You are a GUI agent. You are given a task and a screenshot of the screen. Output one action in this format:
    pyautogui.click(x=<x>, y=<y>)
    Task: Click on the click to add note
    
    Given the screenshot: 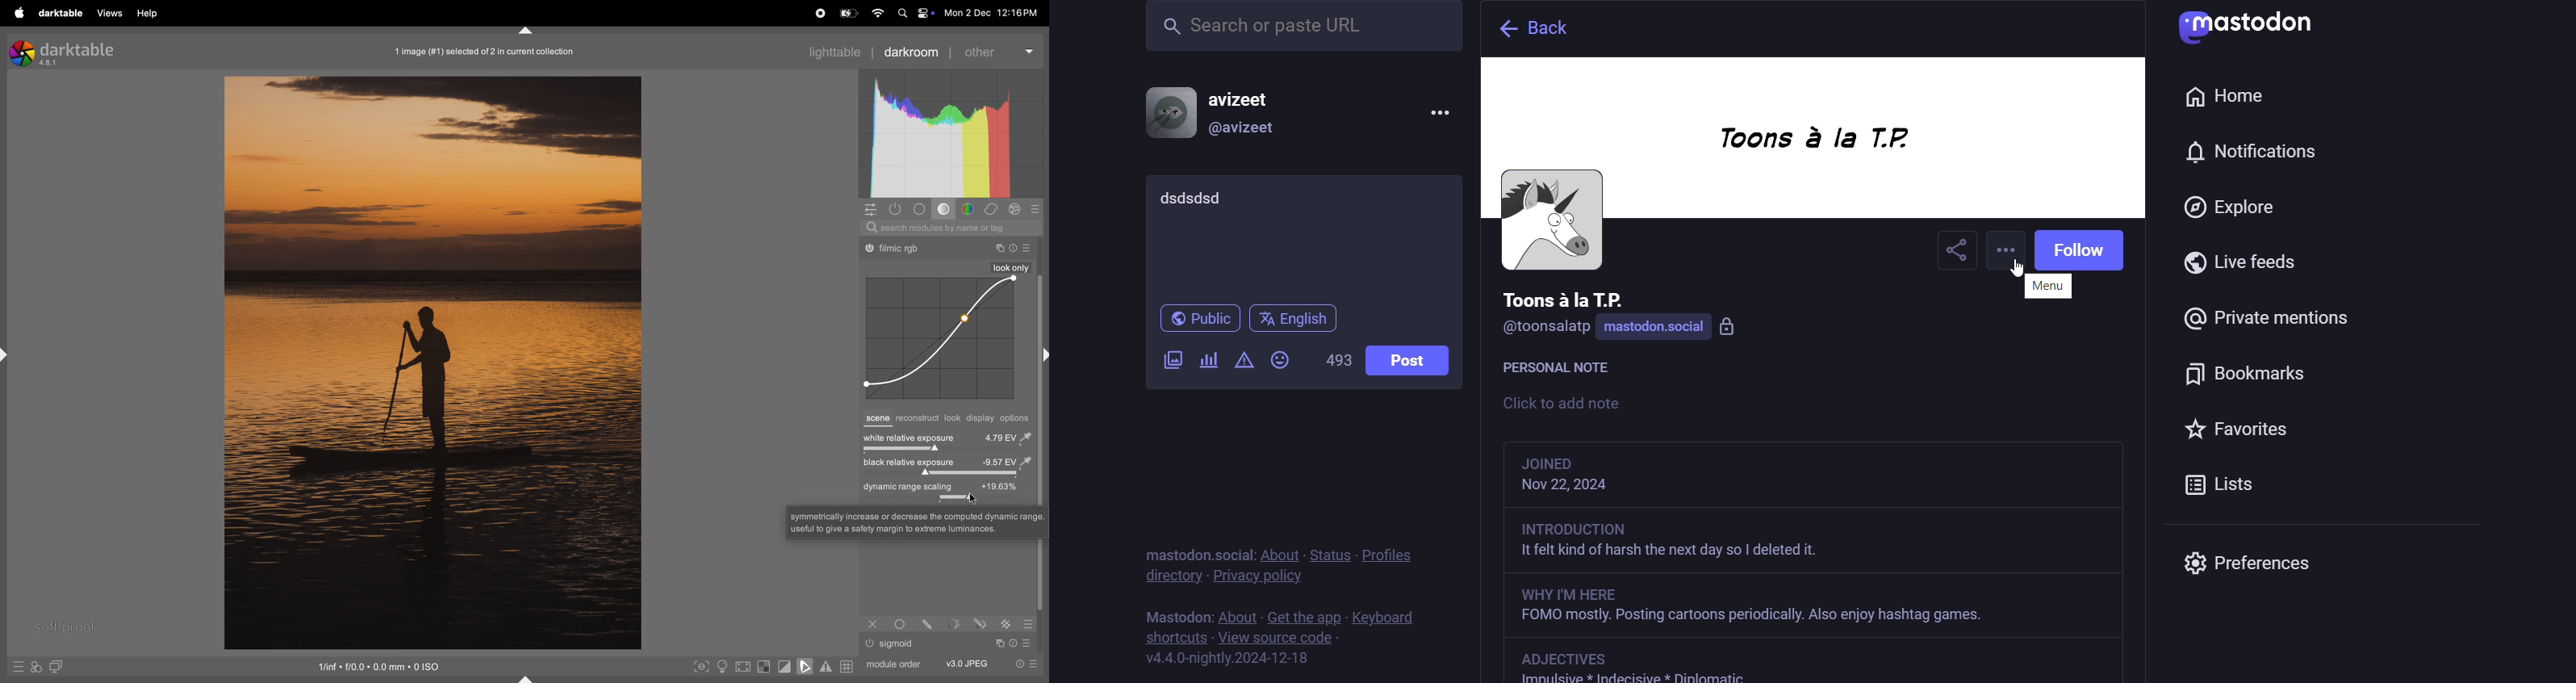 What is the action you would take?
    pyautogui.click(x=1603, y=405)
    